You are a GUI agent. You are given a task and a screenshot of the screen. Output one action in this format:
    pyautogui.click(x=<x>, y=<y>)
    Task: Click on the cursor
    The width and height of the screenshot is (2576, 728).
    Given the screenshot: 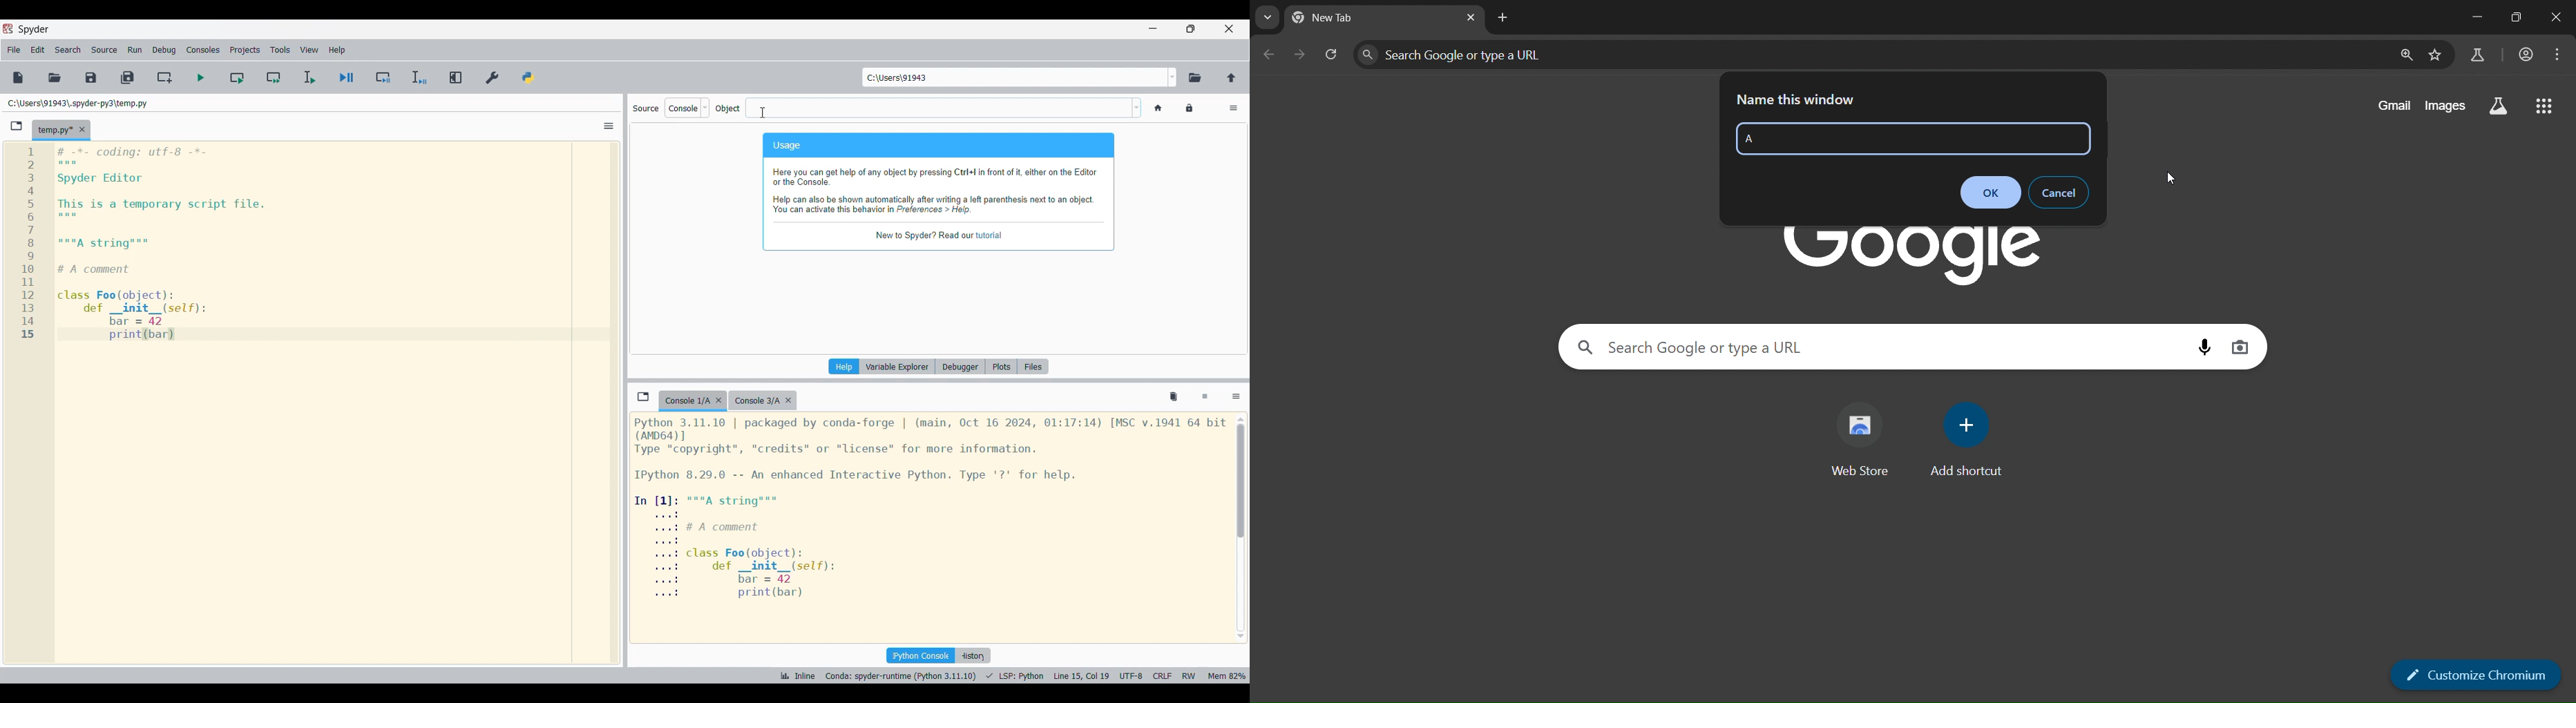 What is the action you would take?
    pyautogui.click(x=765, y=111)
    